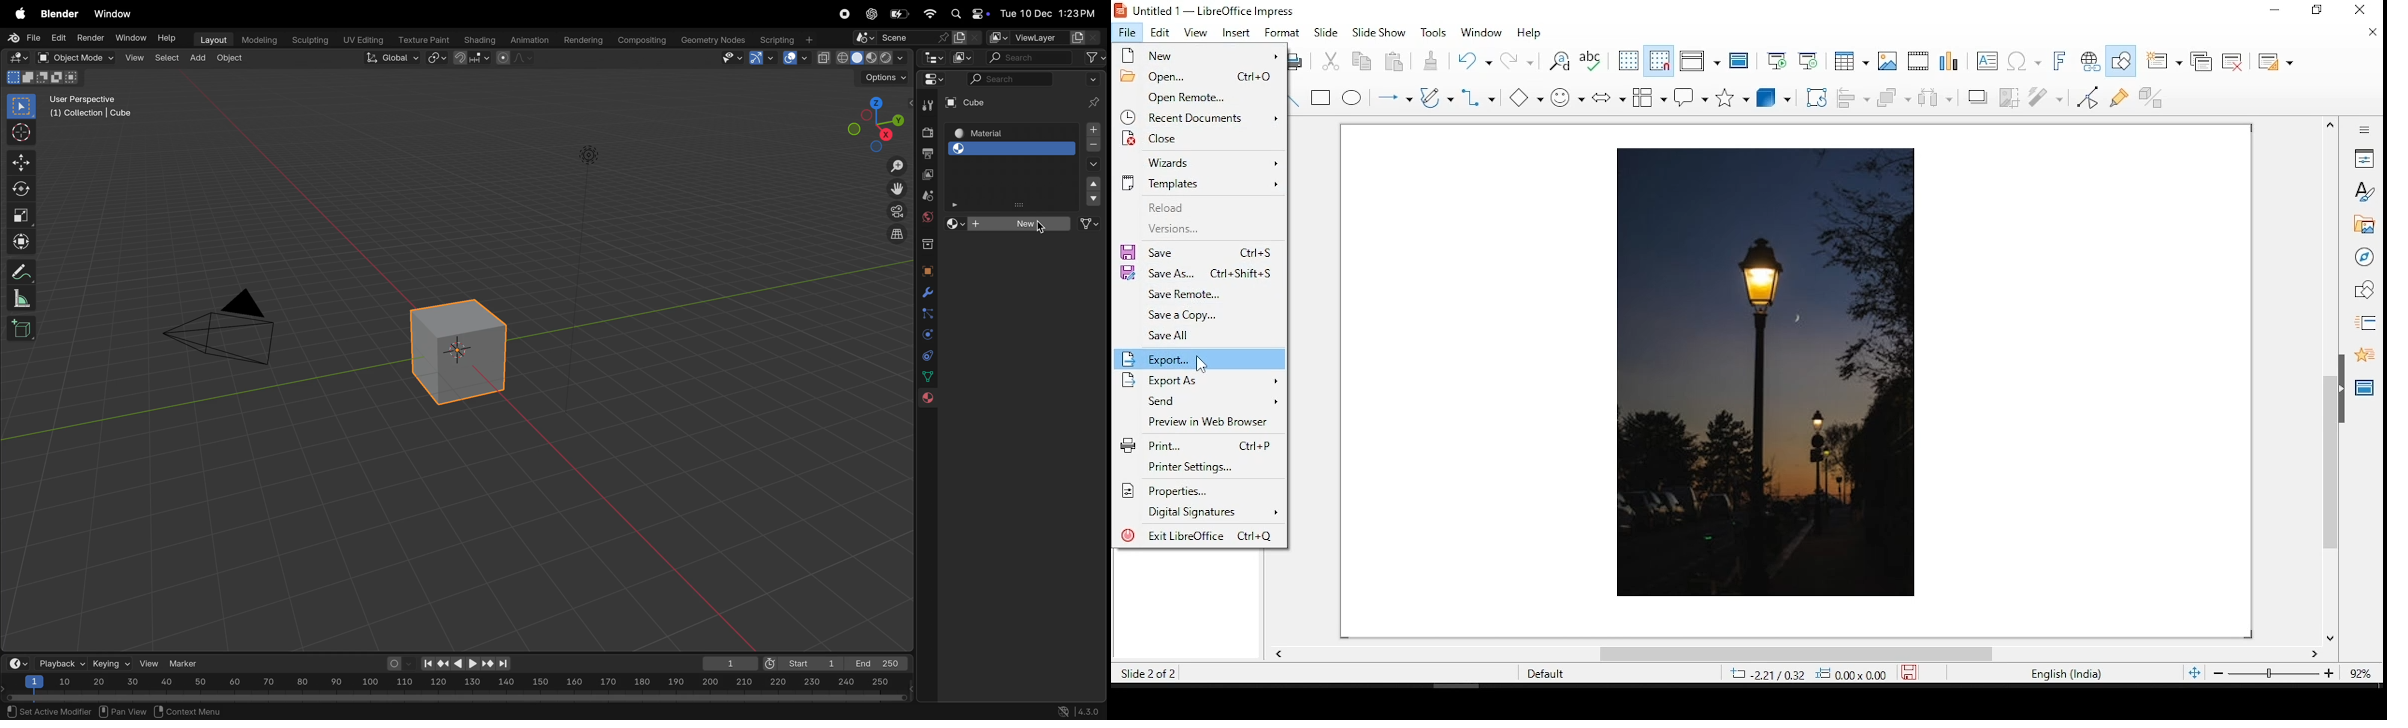 This screenshot has width=2408, height=728. What do you see at coordinates (901, 14) in the screenshot?
I see `battery` at bounding box center [901, 14].